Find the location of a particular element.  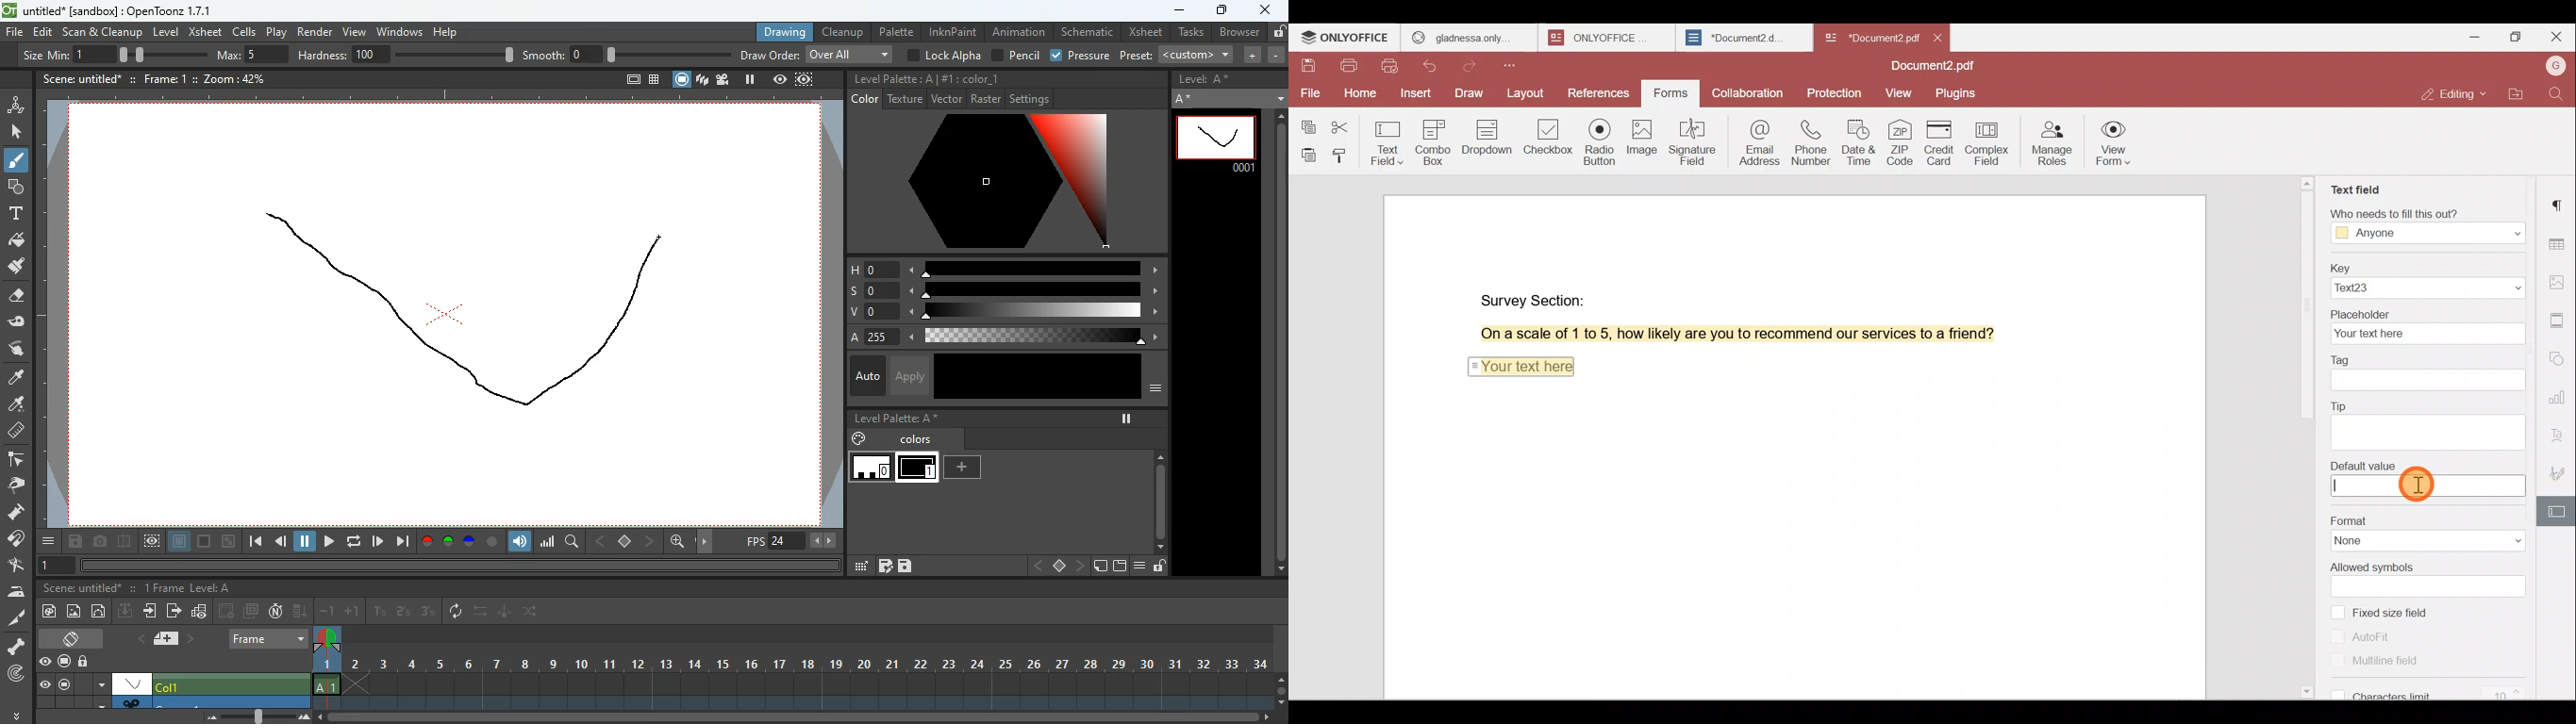

Shapes settings is located at coordinates (2559, 355).